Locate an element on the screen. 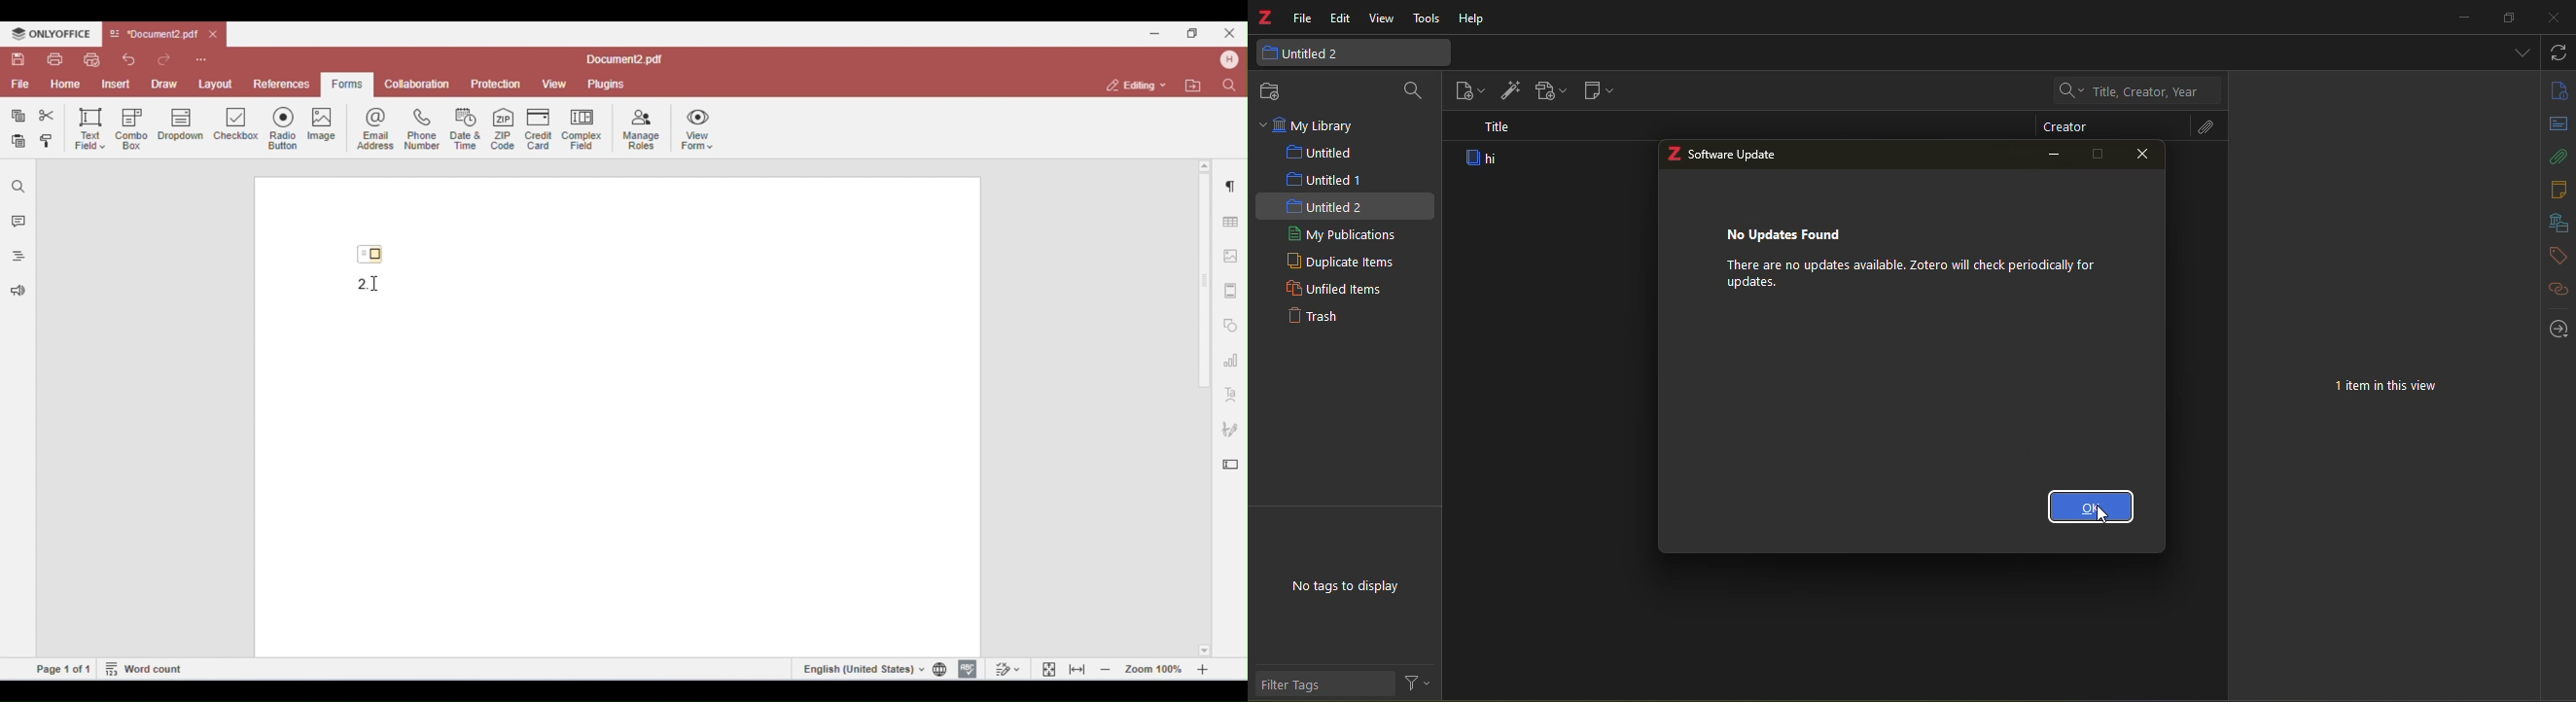  logo is located at coordinates (1265, 17).